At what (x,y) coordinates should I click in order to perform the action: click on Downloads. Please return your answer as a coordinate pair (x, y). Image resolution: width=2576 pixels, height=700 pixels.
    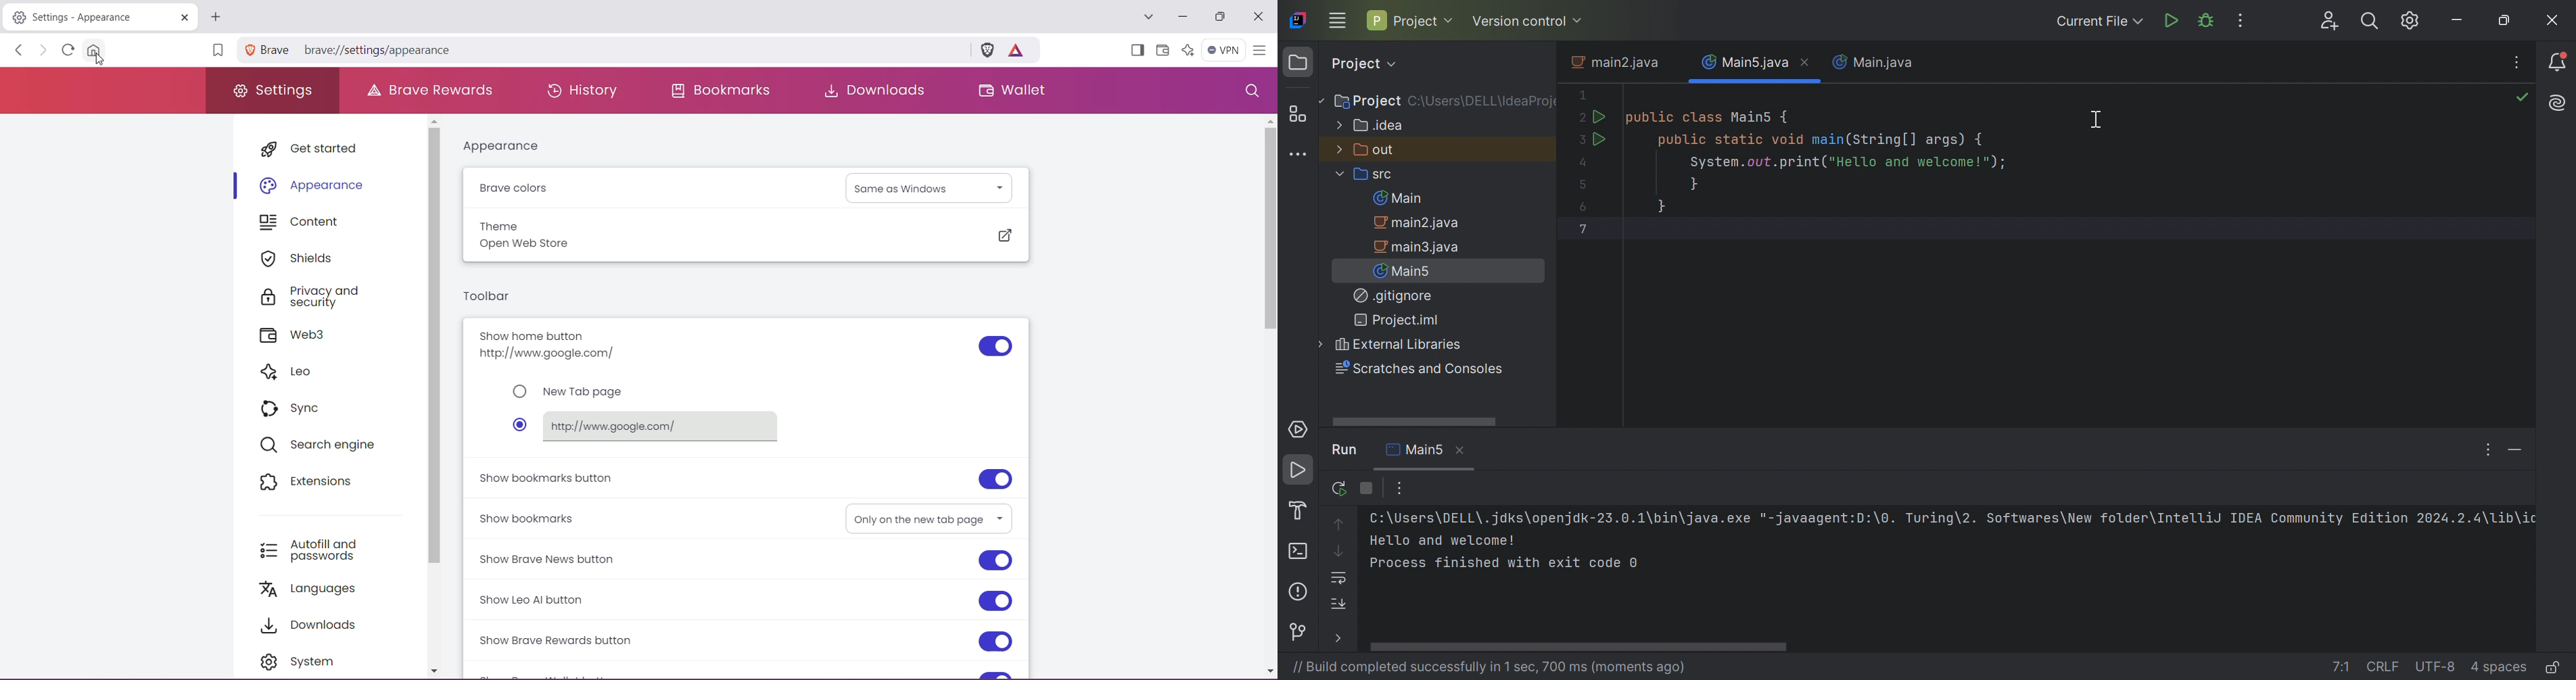
    Looking at the image, I should click on (316, 623).